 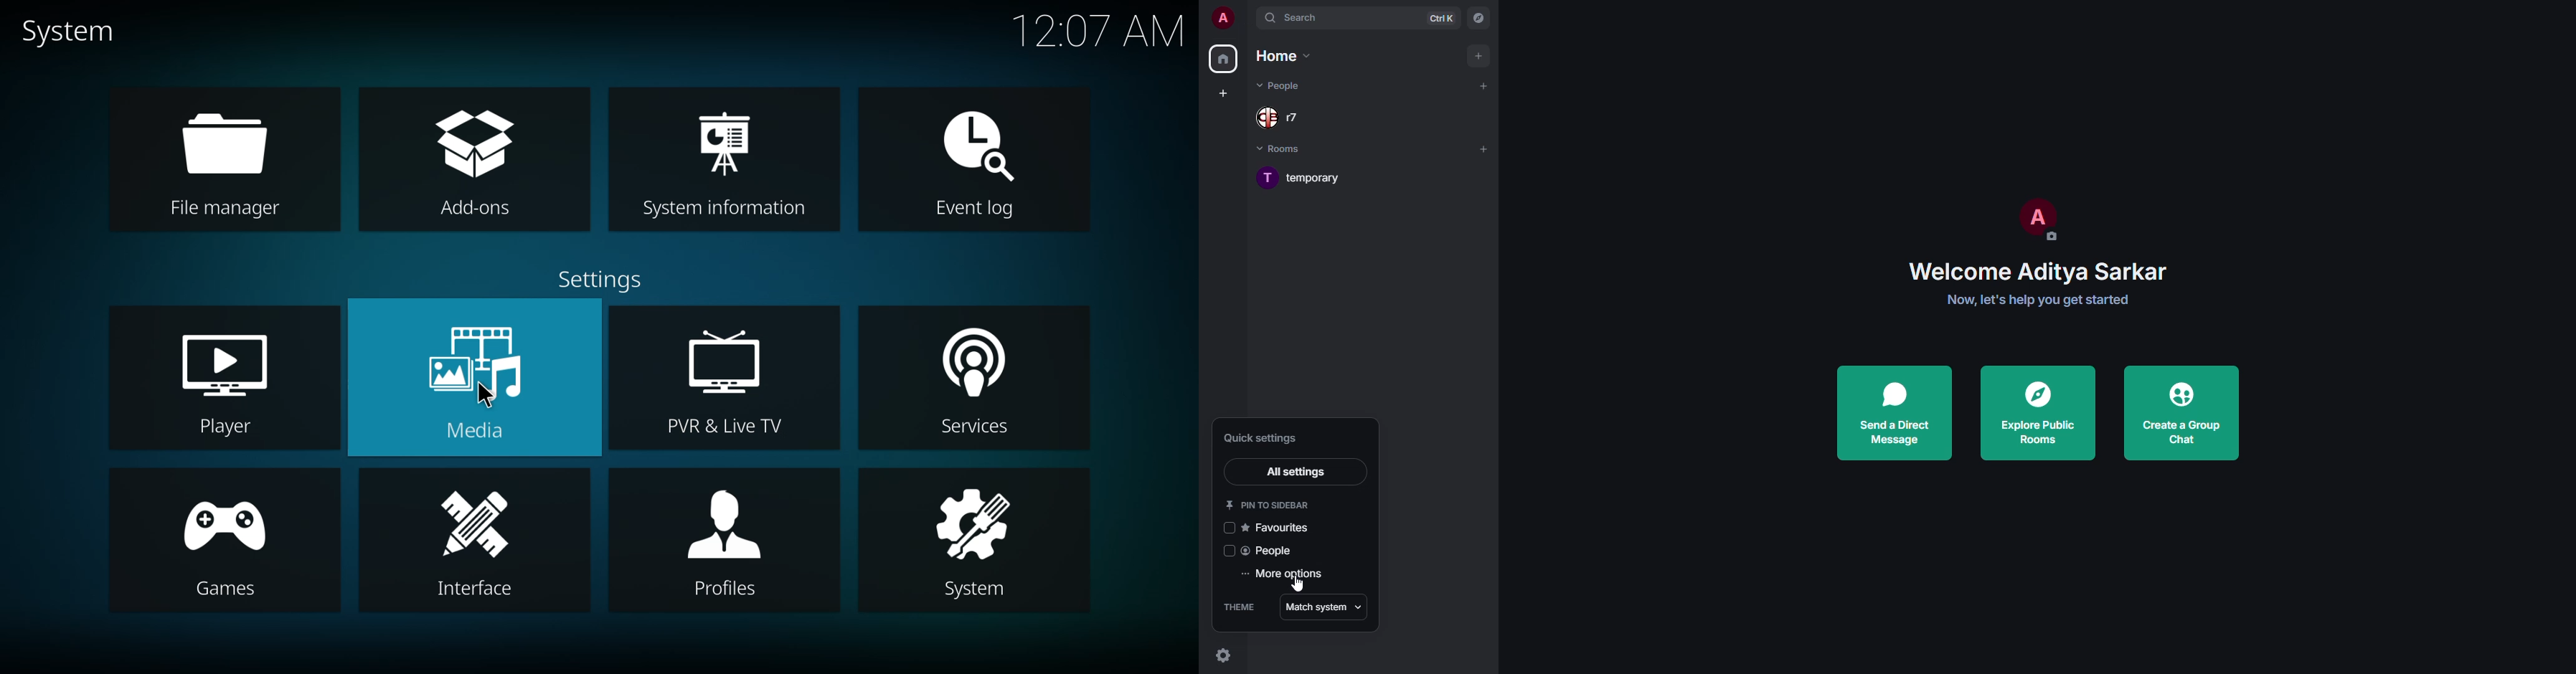 I want to click on cursor, so click(x=485, y=393).